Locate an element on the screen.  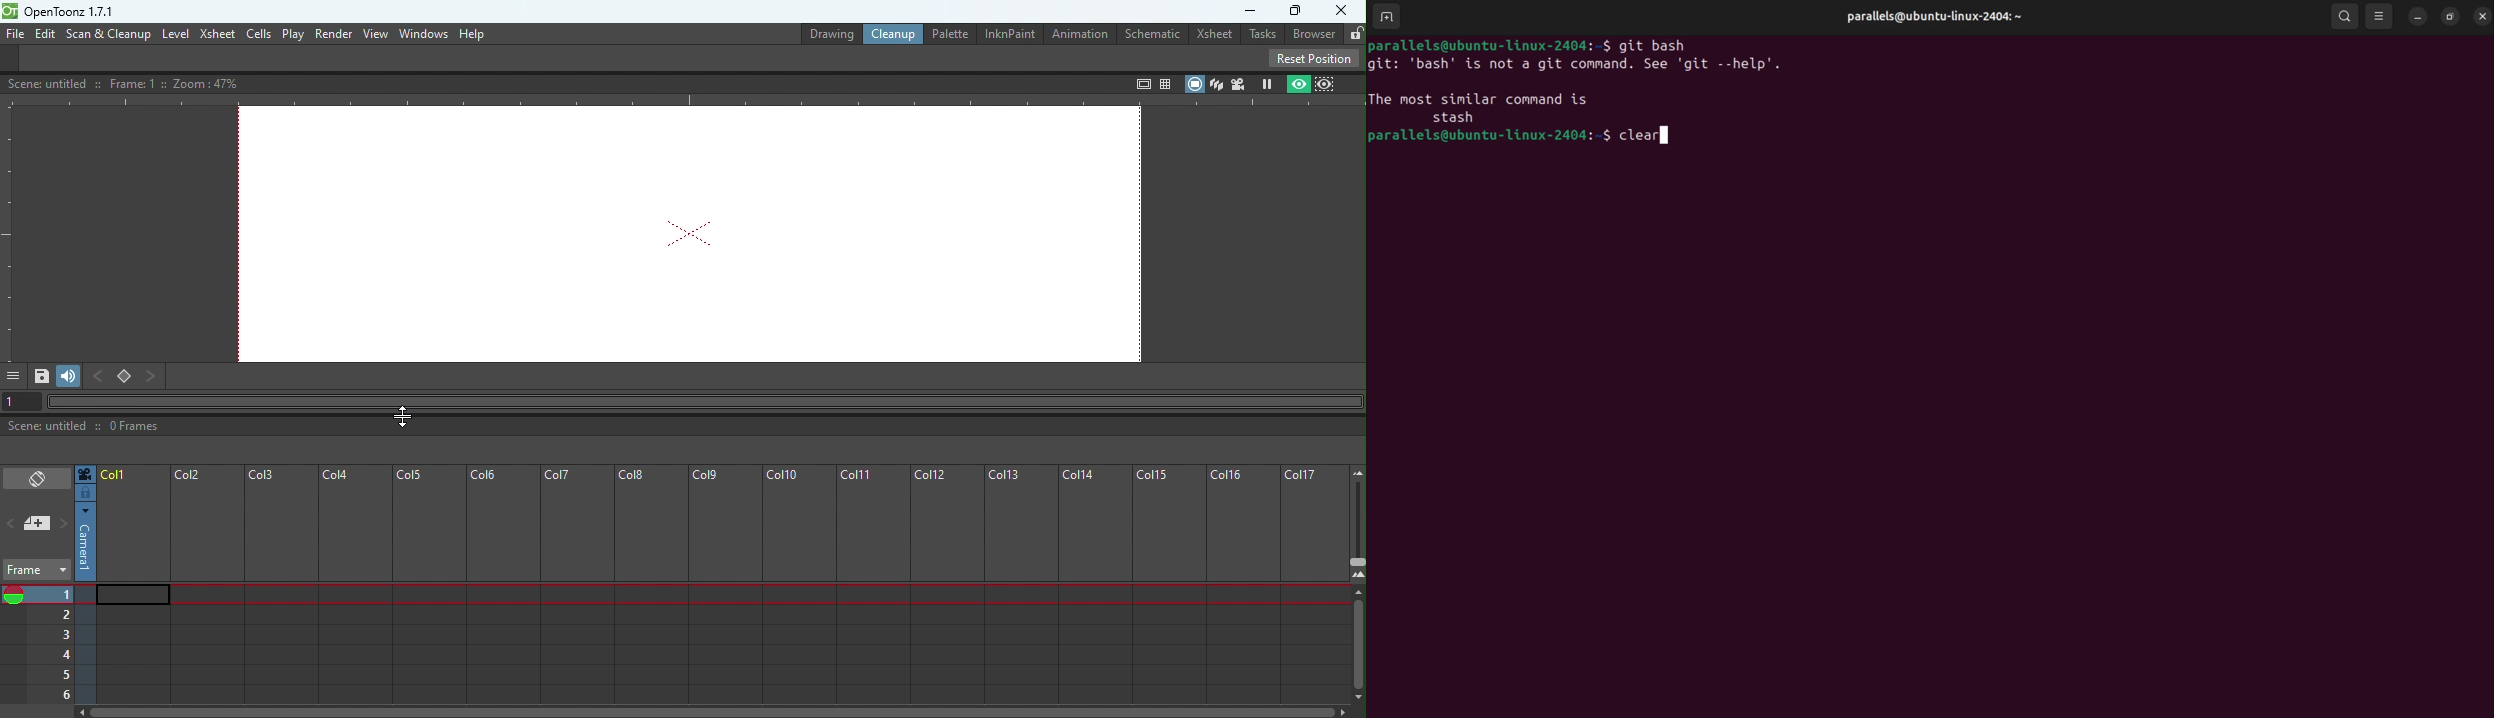
Safe area is located at coordinates (1141, 84).